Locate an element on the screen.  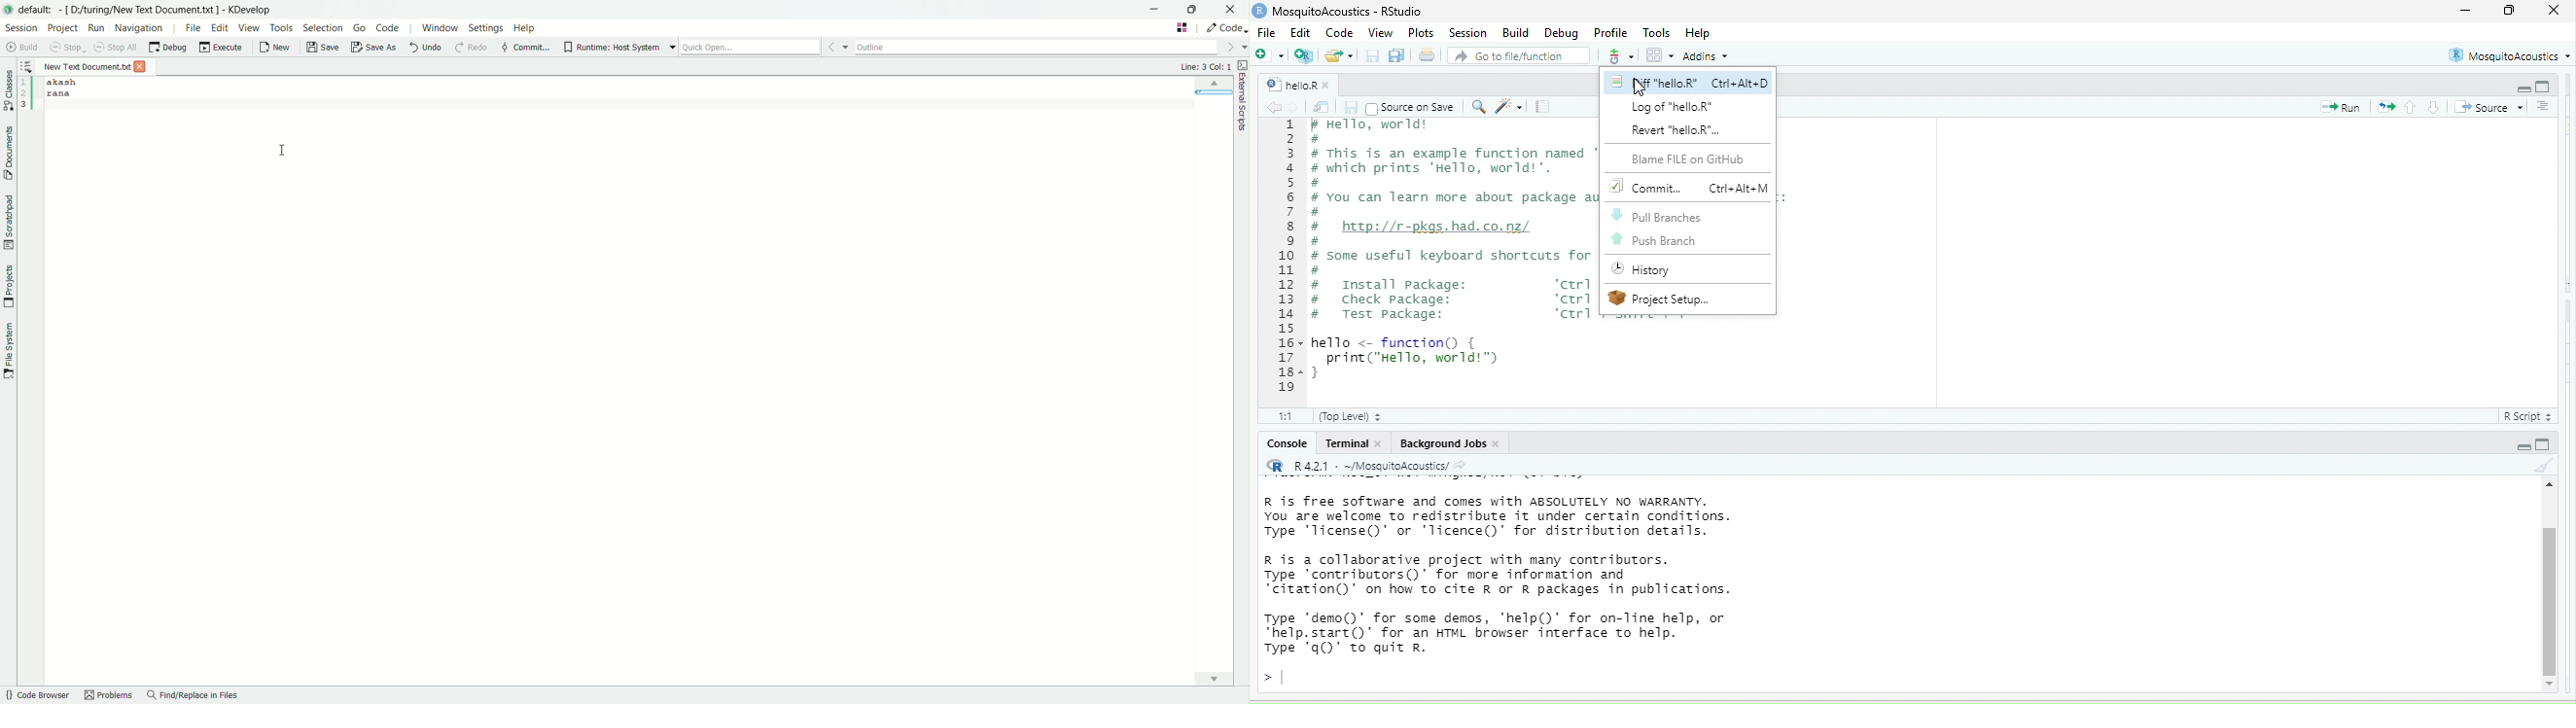
MosquitoAcoustics - RStudio is located at coordinates (1357, 10).